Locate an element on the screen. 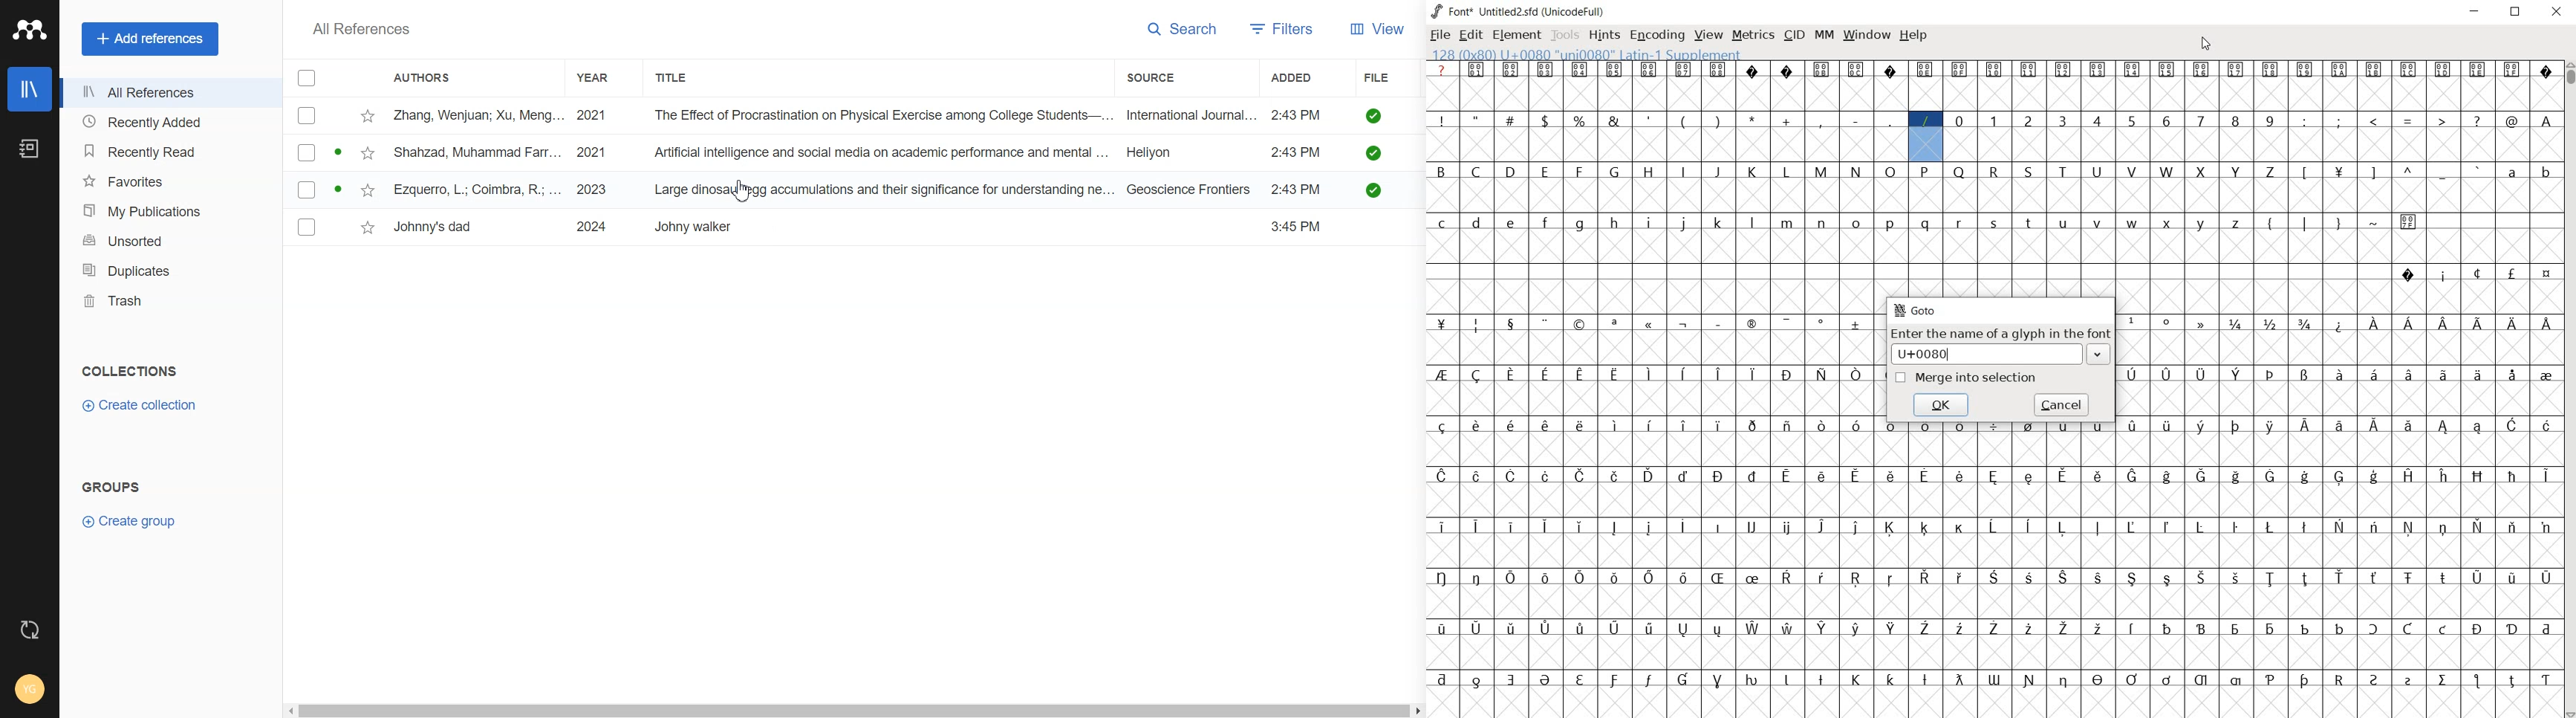 The width and height of the screenshot is (2576, 728). 2:43 PM is located at coordinates (1300, 152).